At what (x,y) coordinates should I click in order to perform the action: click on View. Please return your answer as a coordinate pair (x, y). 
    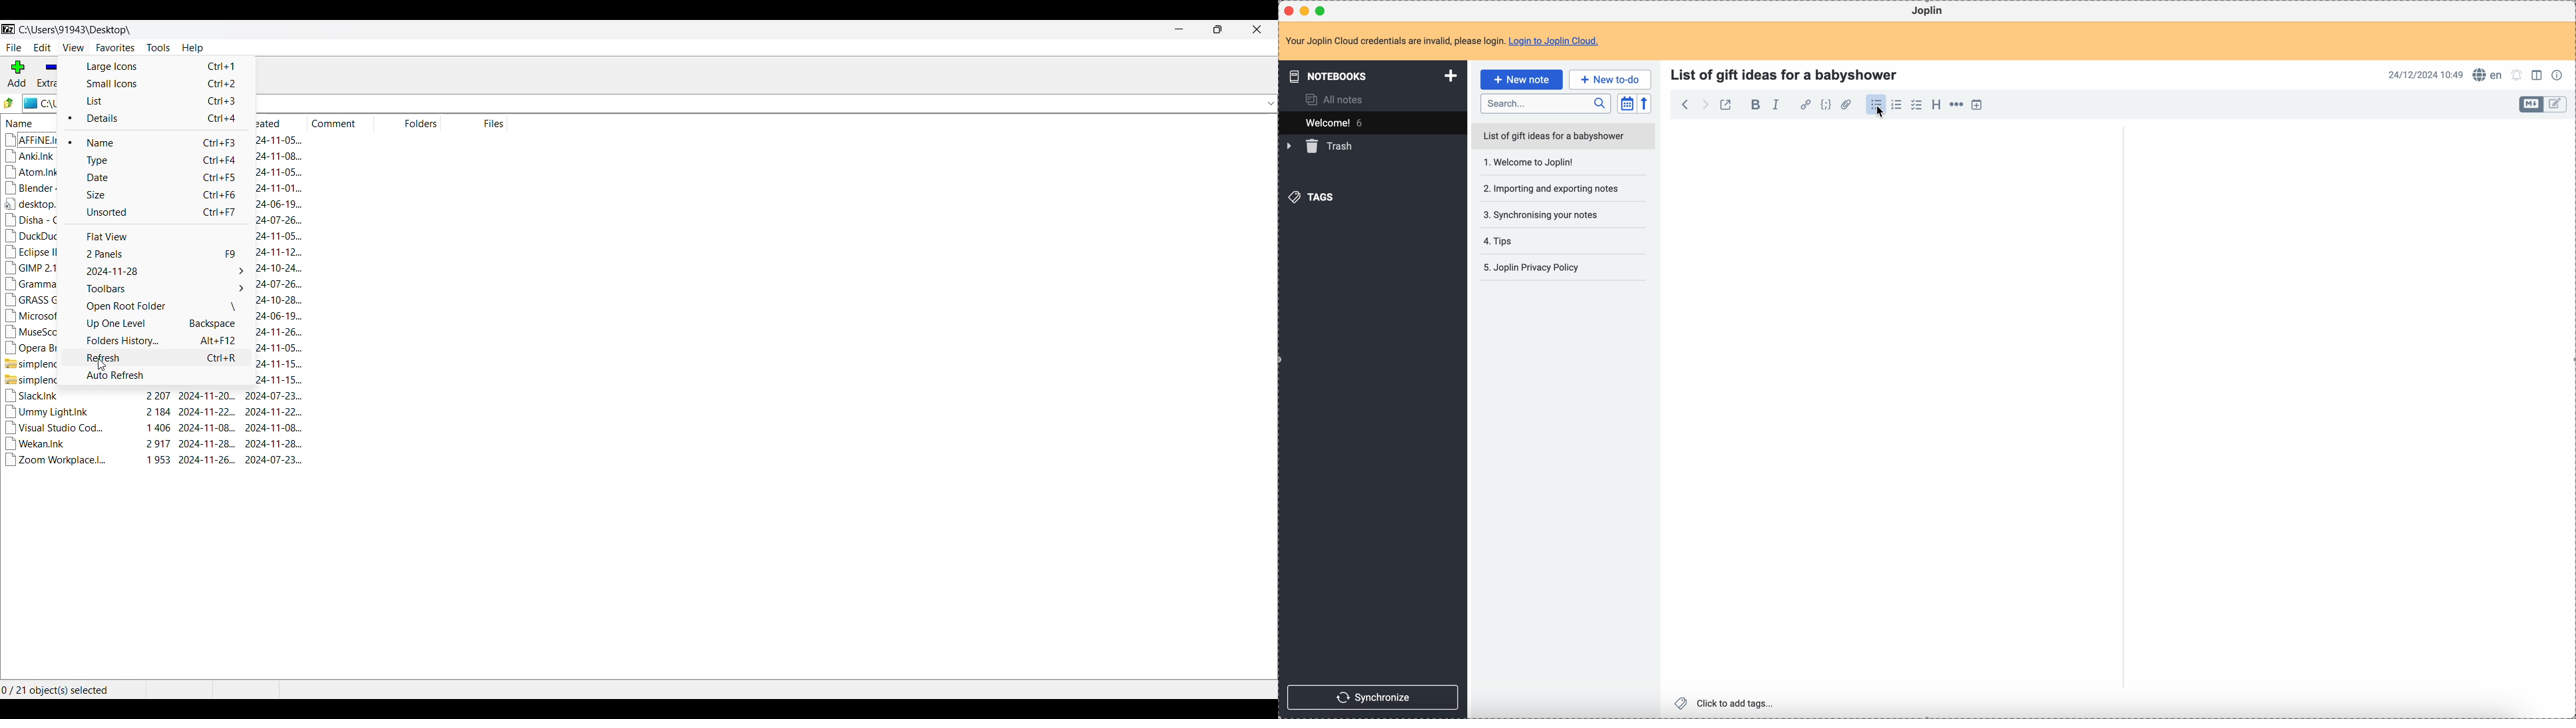
    Looking at the image, I should click on (74, 47).